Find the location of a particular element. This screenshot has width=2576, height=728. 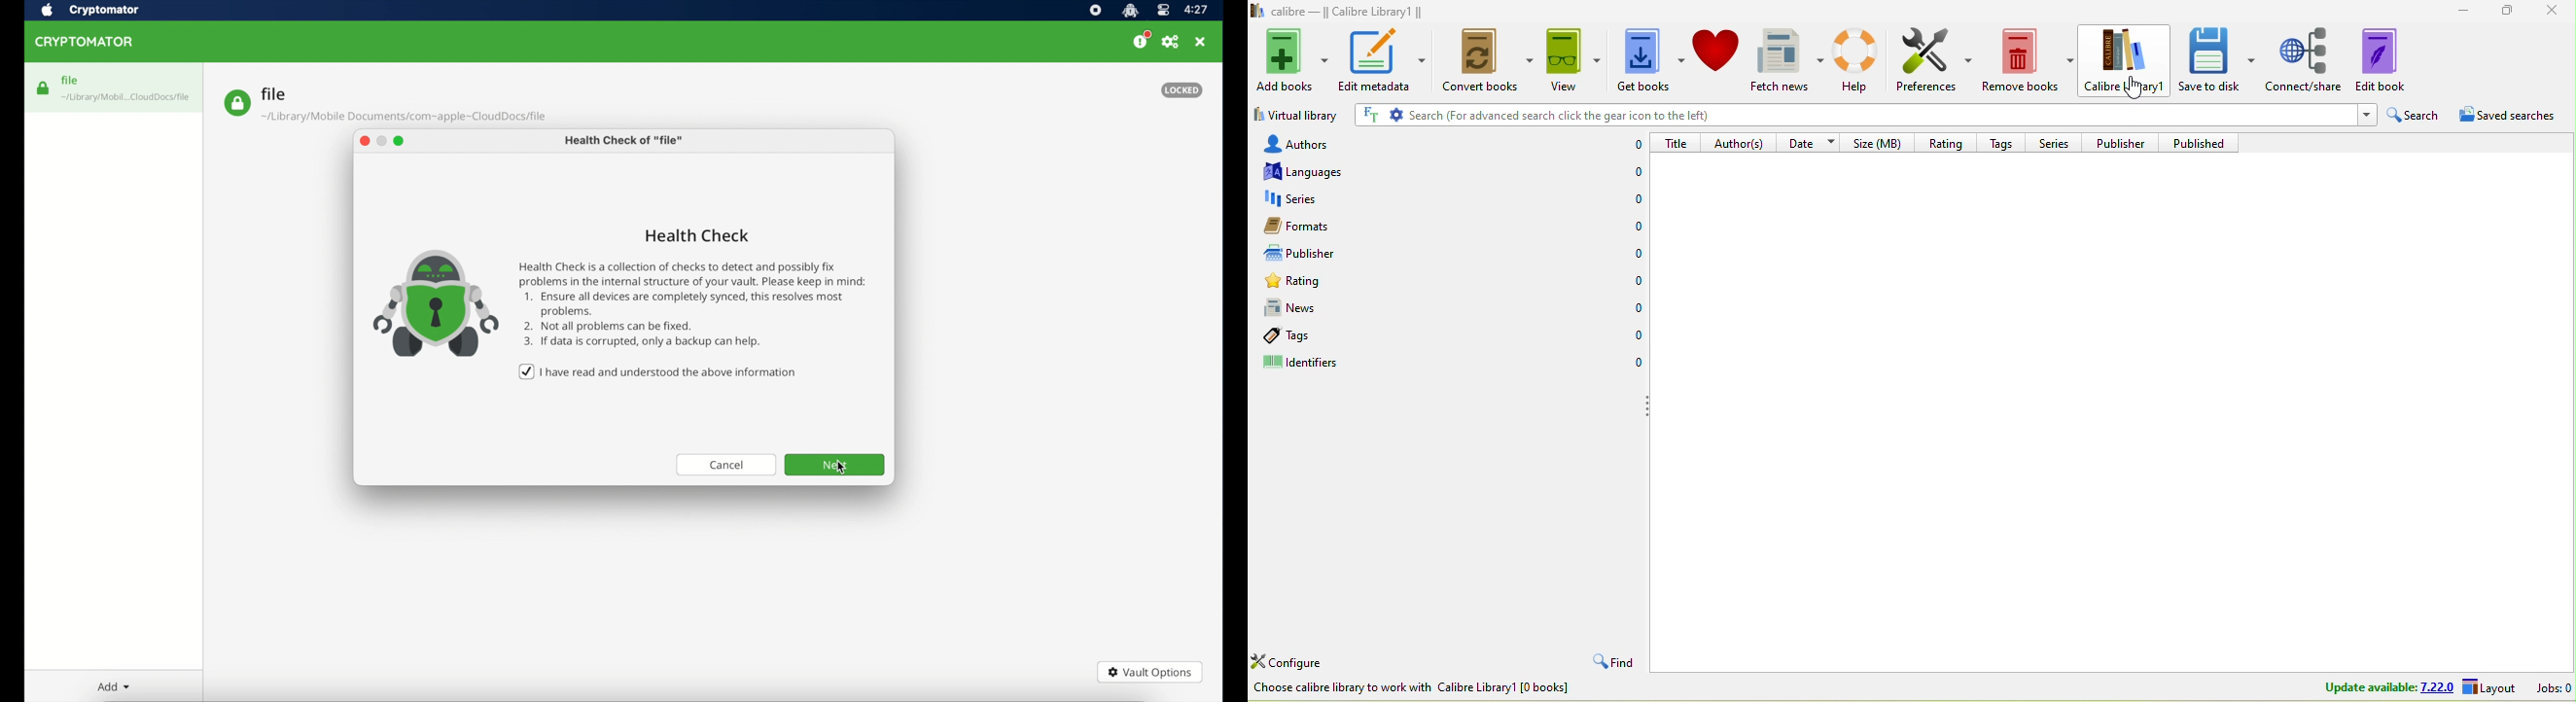

publisher is located at coordinates (2126, 142).